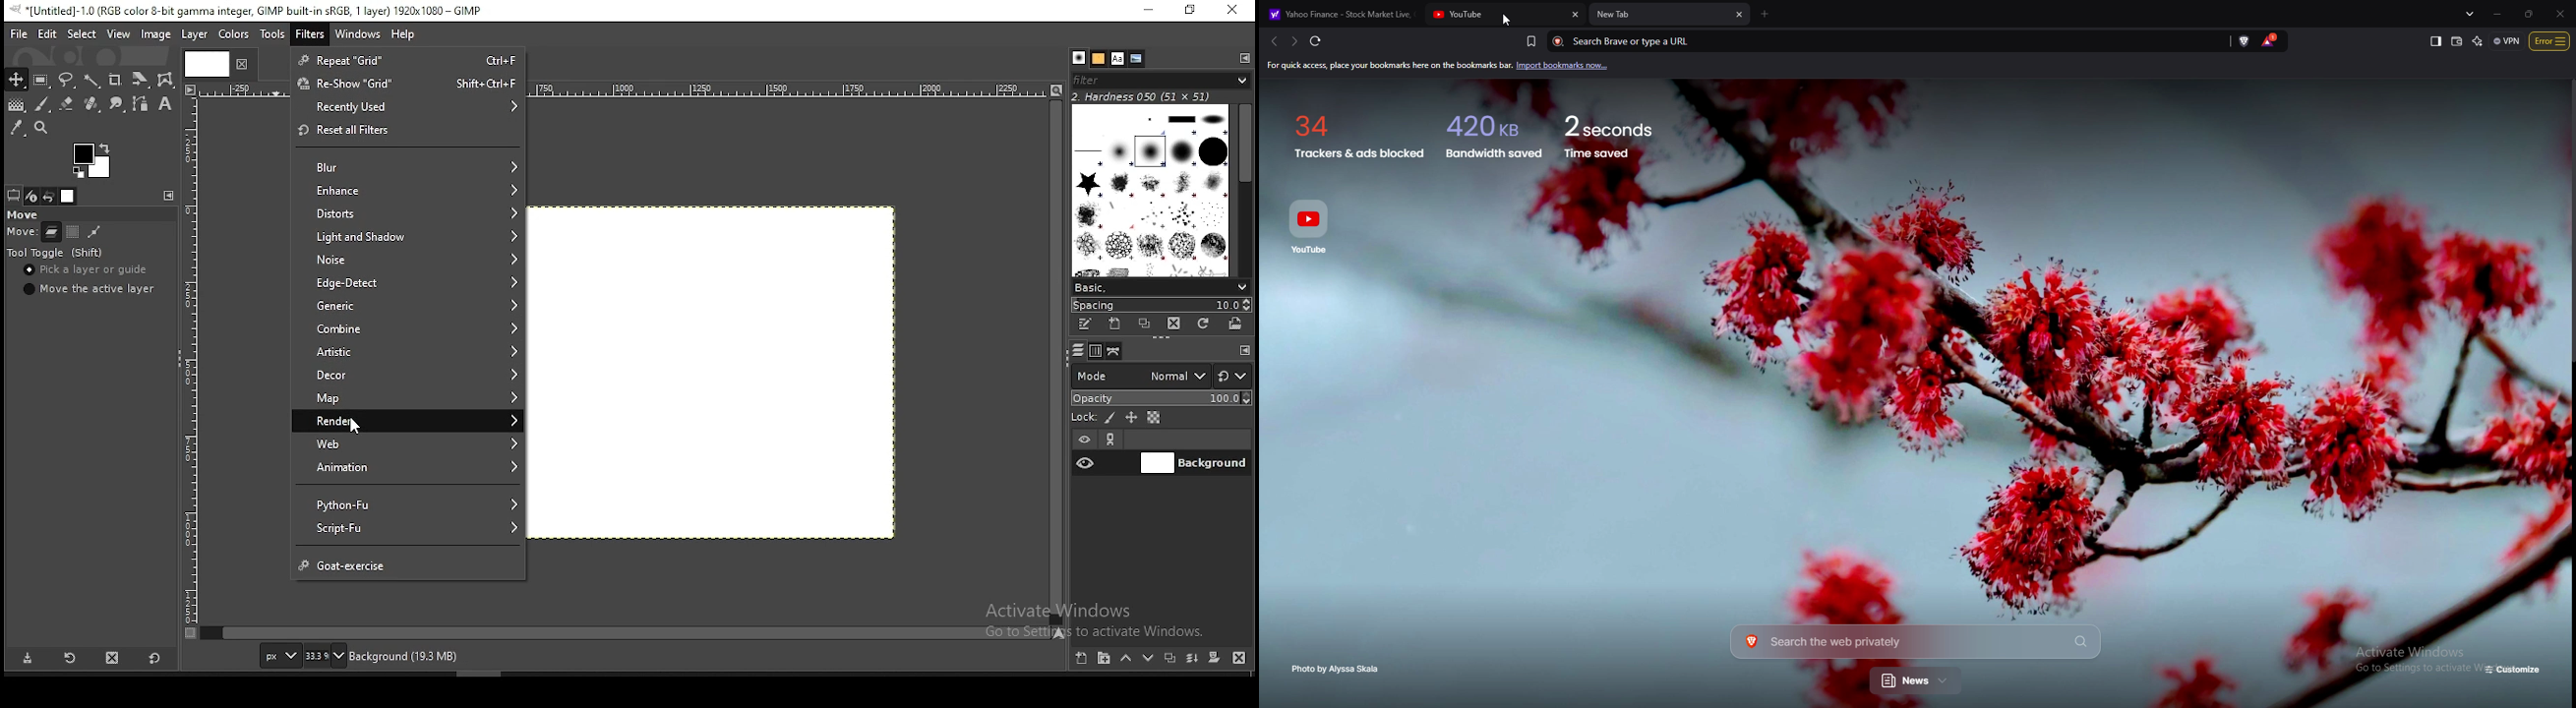 The width and height of the screenshot is (2576, 728). Describe the element at coordinates (326, 656) in the screenshot. I see `zoom status` at that location.